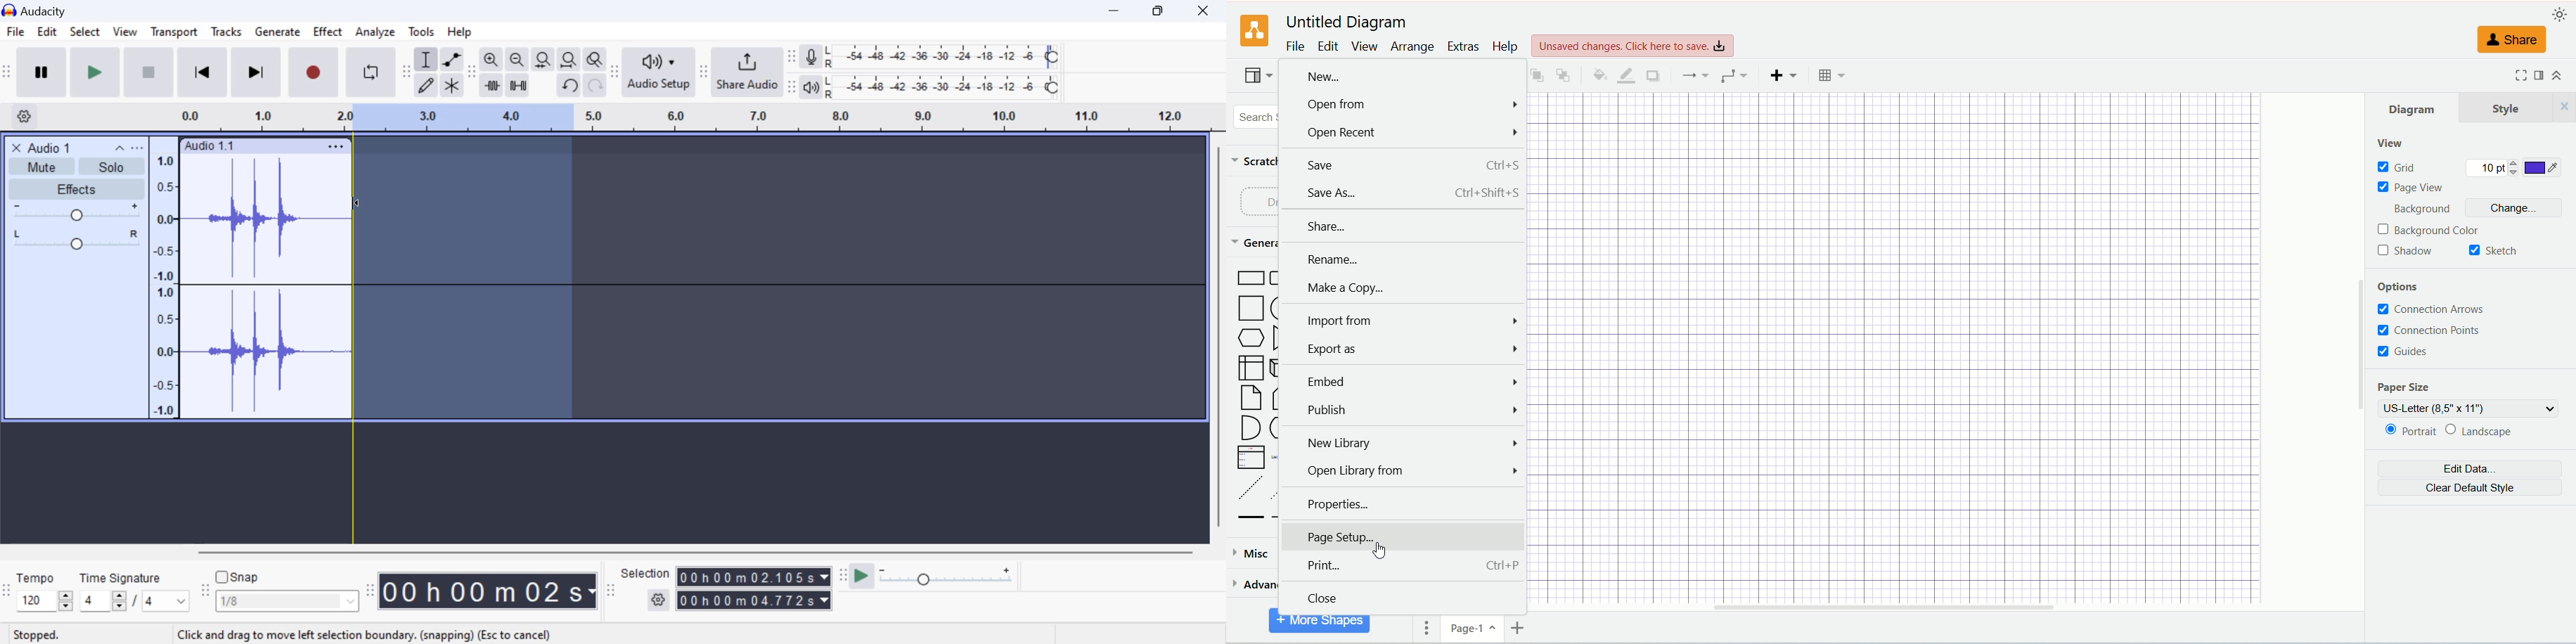  I want to click on Hexagon, so click(1252, 339).